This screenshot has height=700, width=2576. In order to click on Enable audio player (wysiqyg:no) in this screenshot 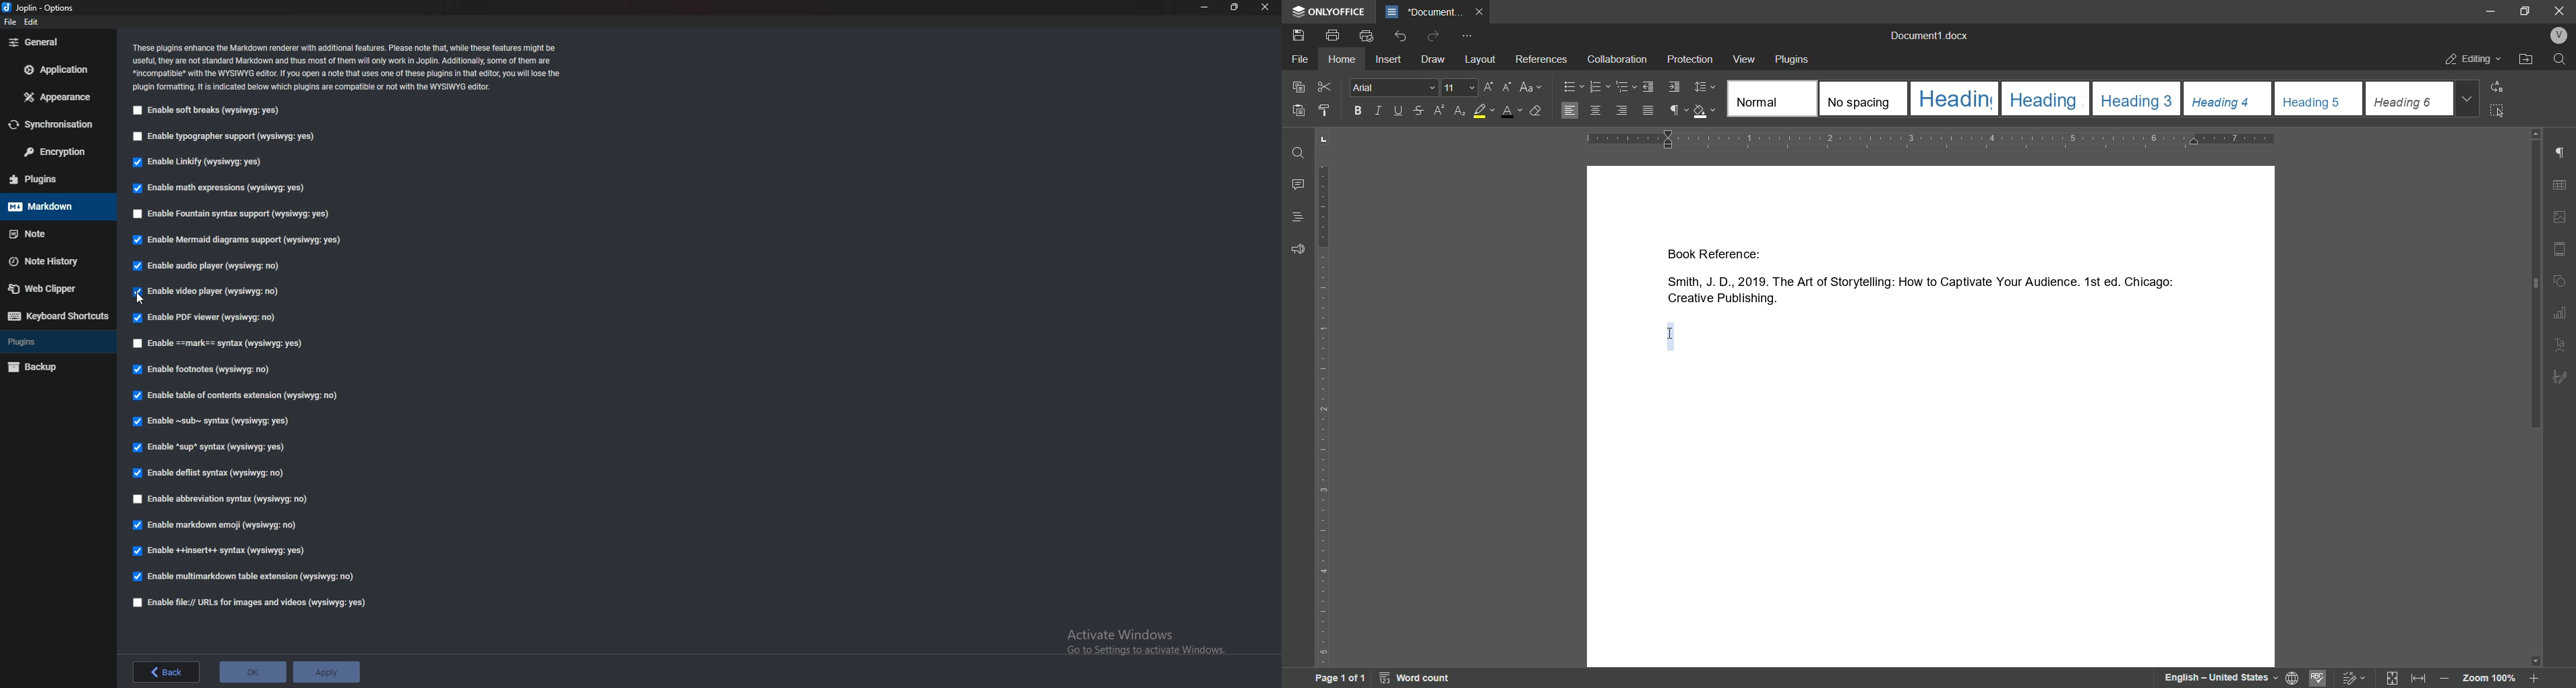, I will do `click(210, 267)`.